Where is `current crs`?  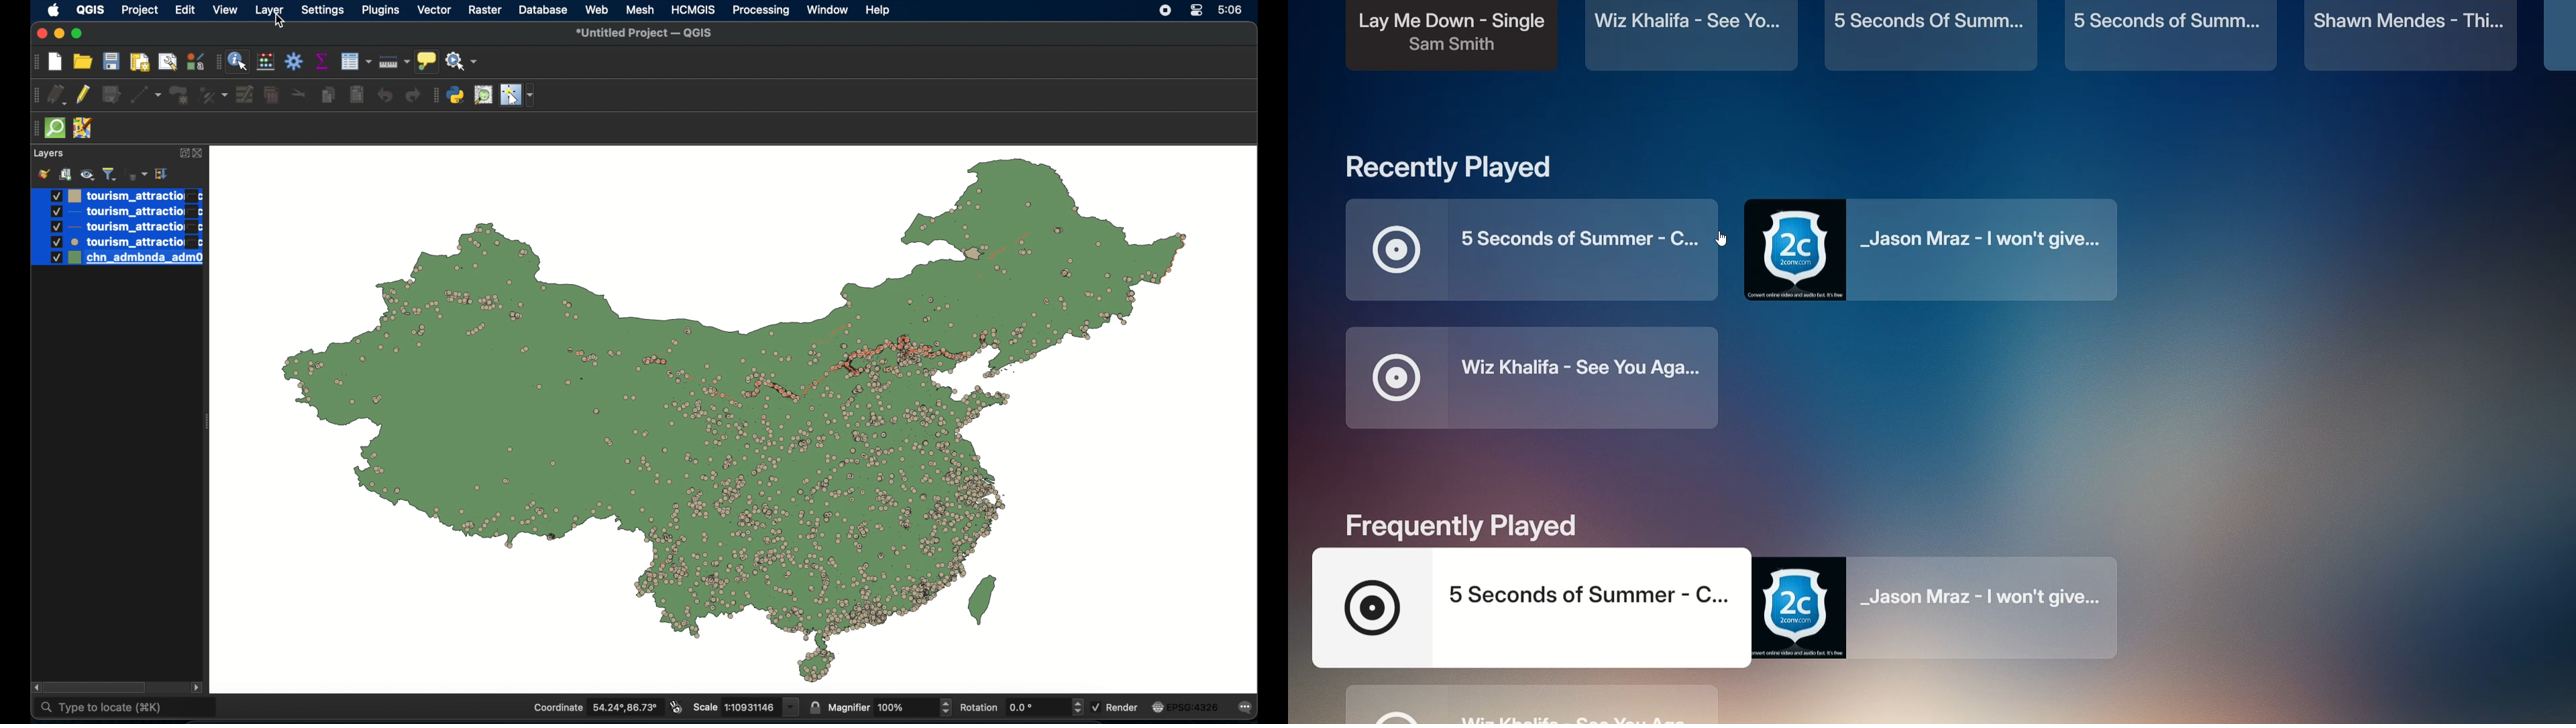 current crs is located at coordinates (1187, 706).